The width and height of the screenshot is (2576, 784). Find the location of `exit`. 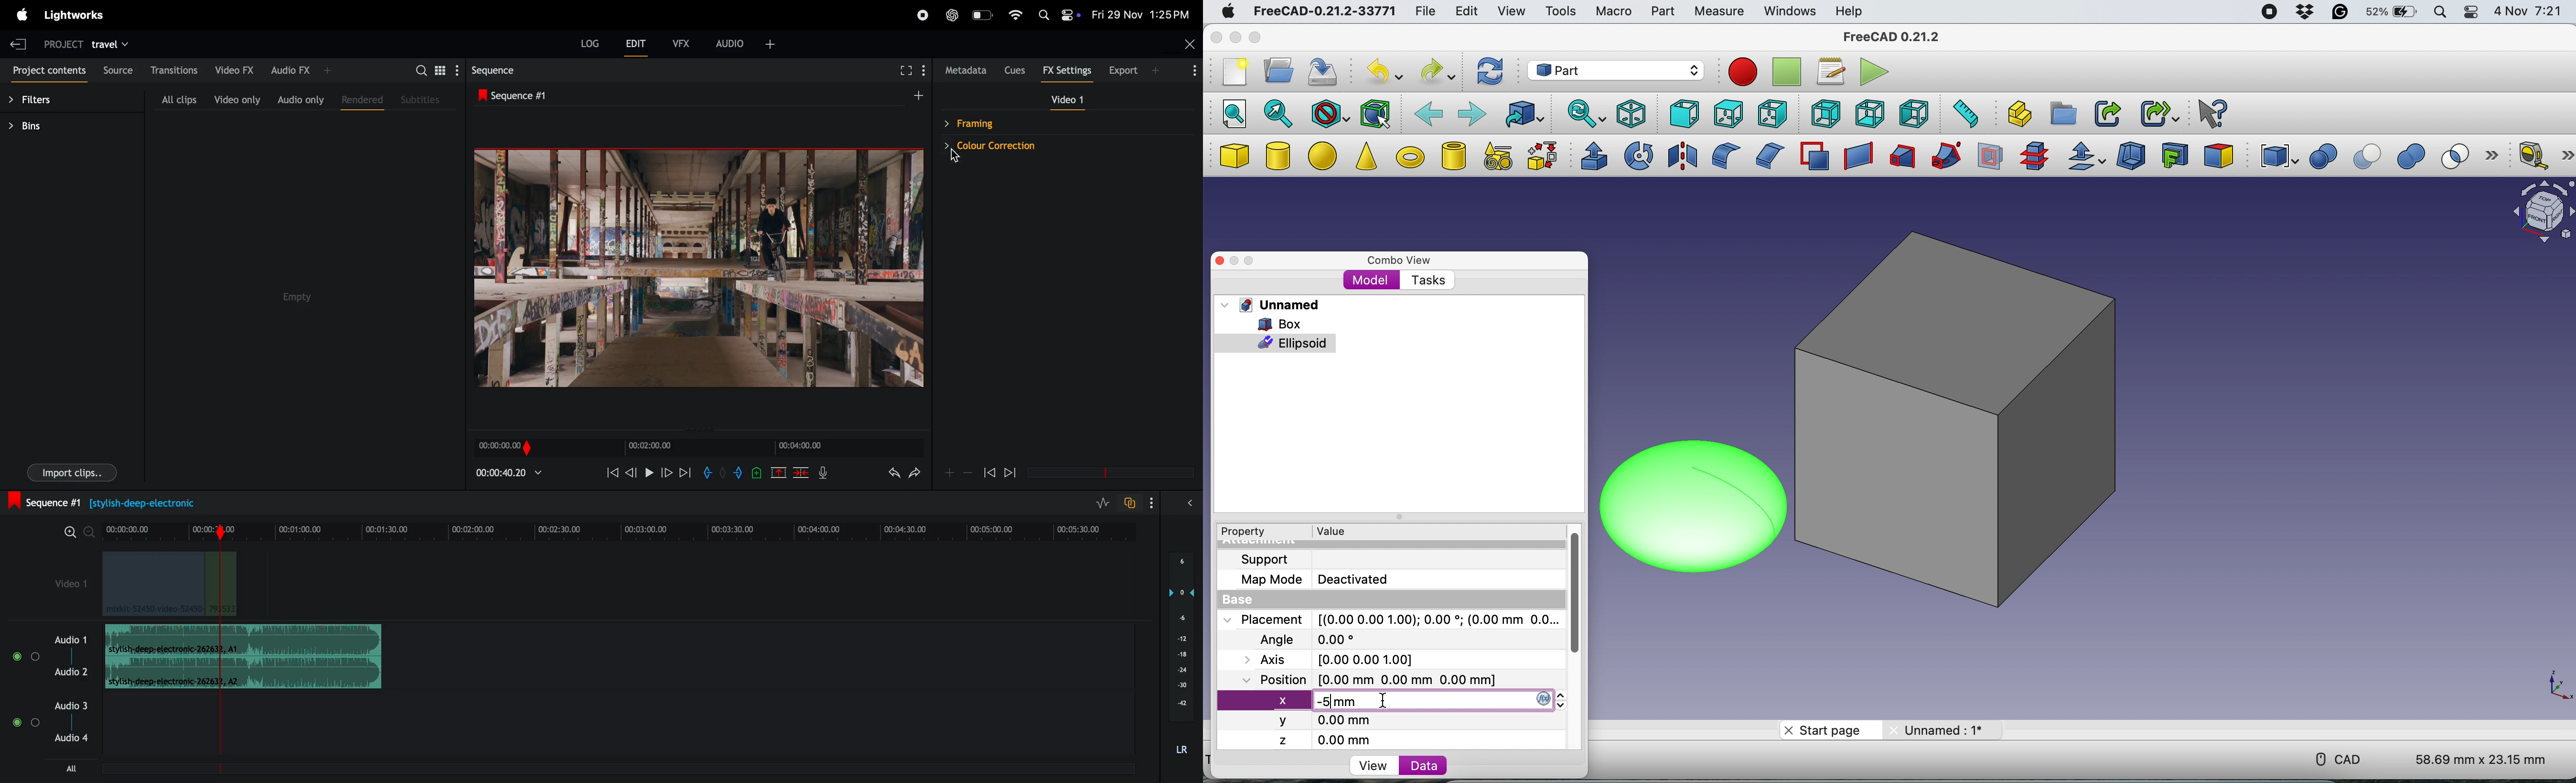

exit is located at coordinates (18, 41).